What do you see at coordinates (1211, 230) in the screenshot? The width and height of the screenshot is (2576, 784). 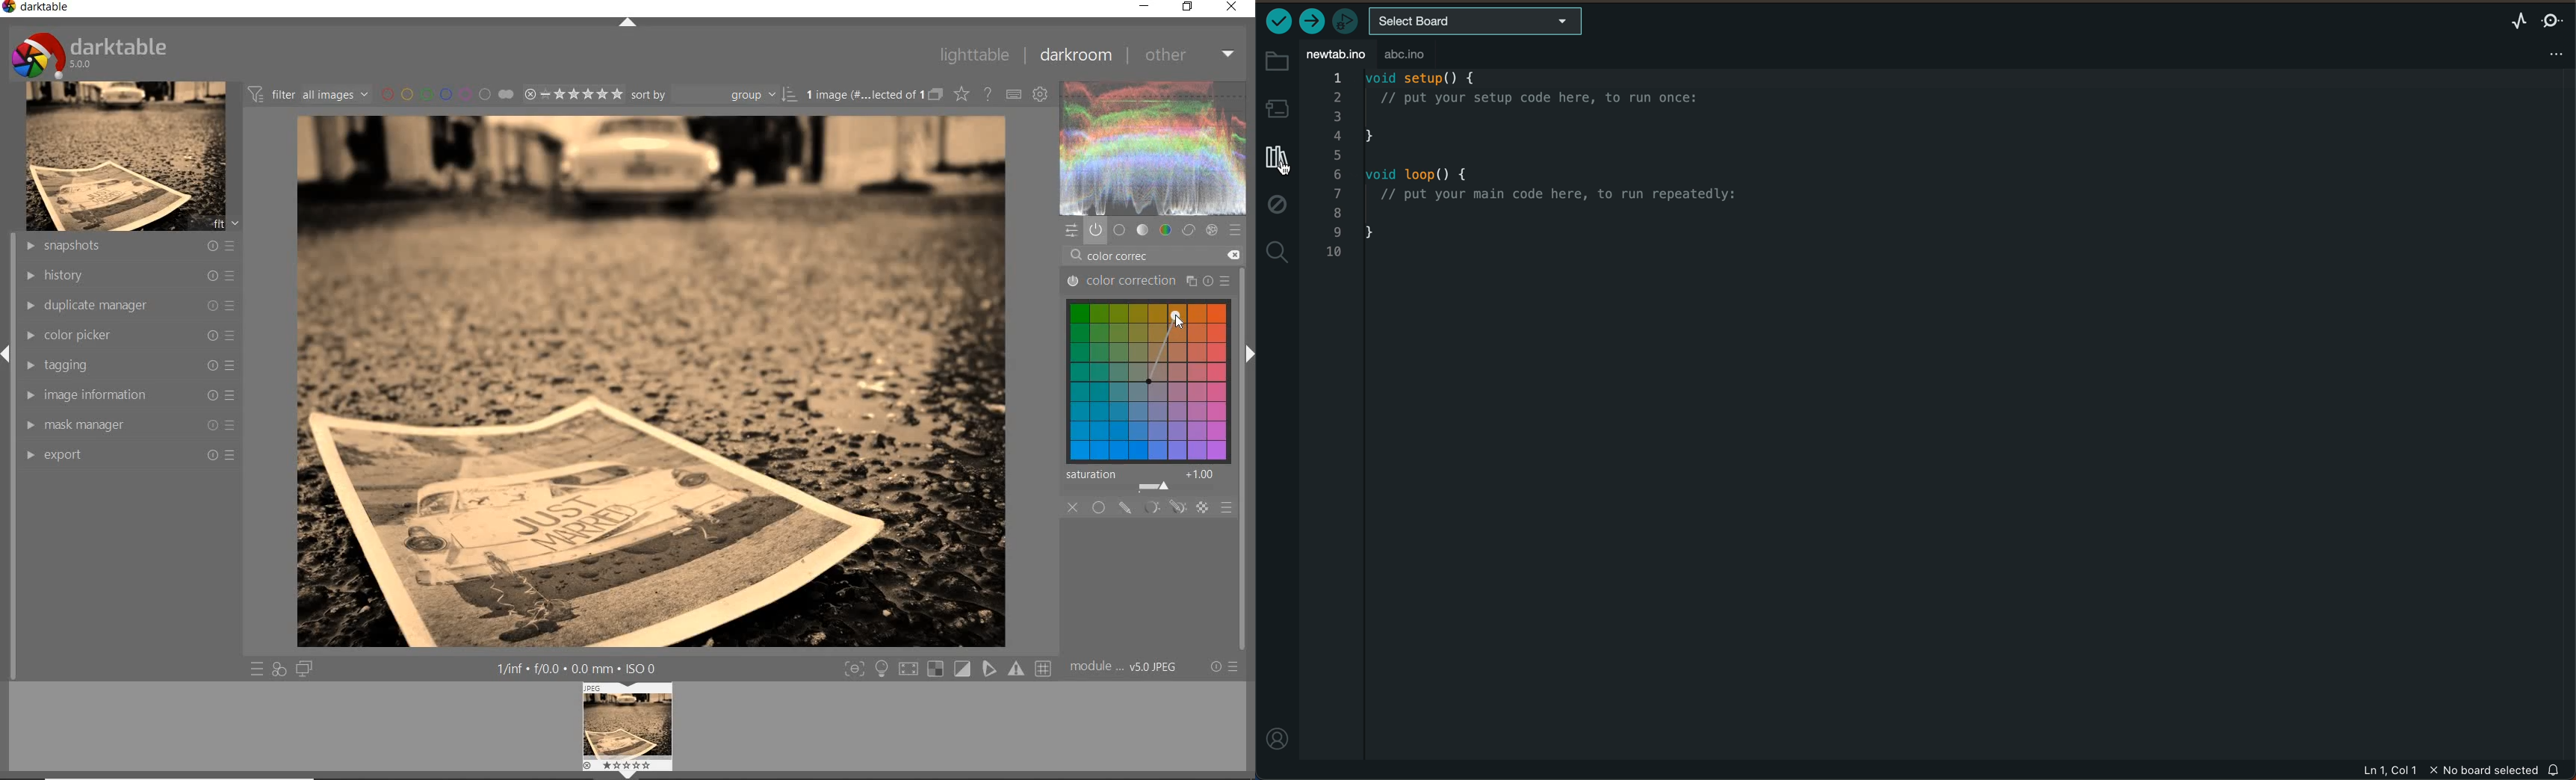 I see `effect` at bounding box center [1211, 230].